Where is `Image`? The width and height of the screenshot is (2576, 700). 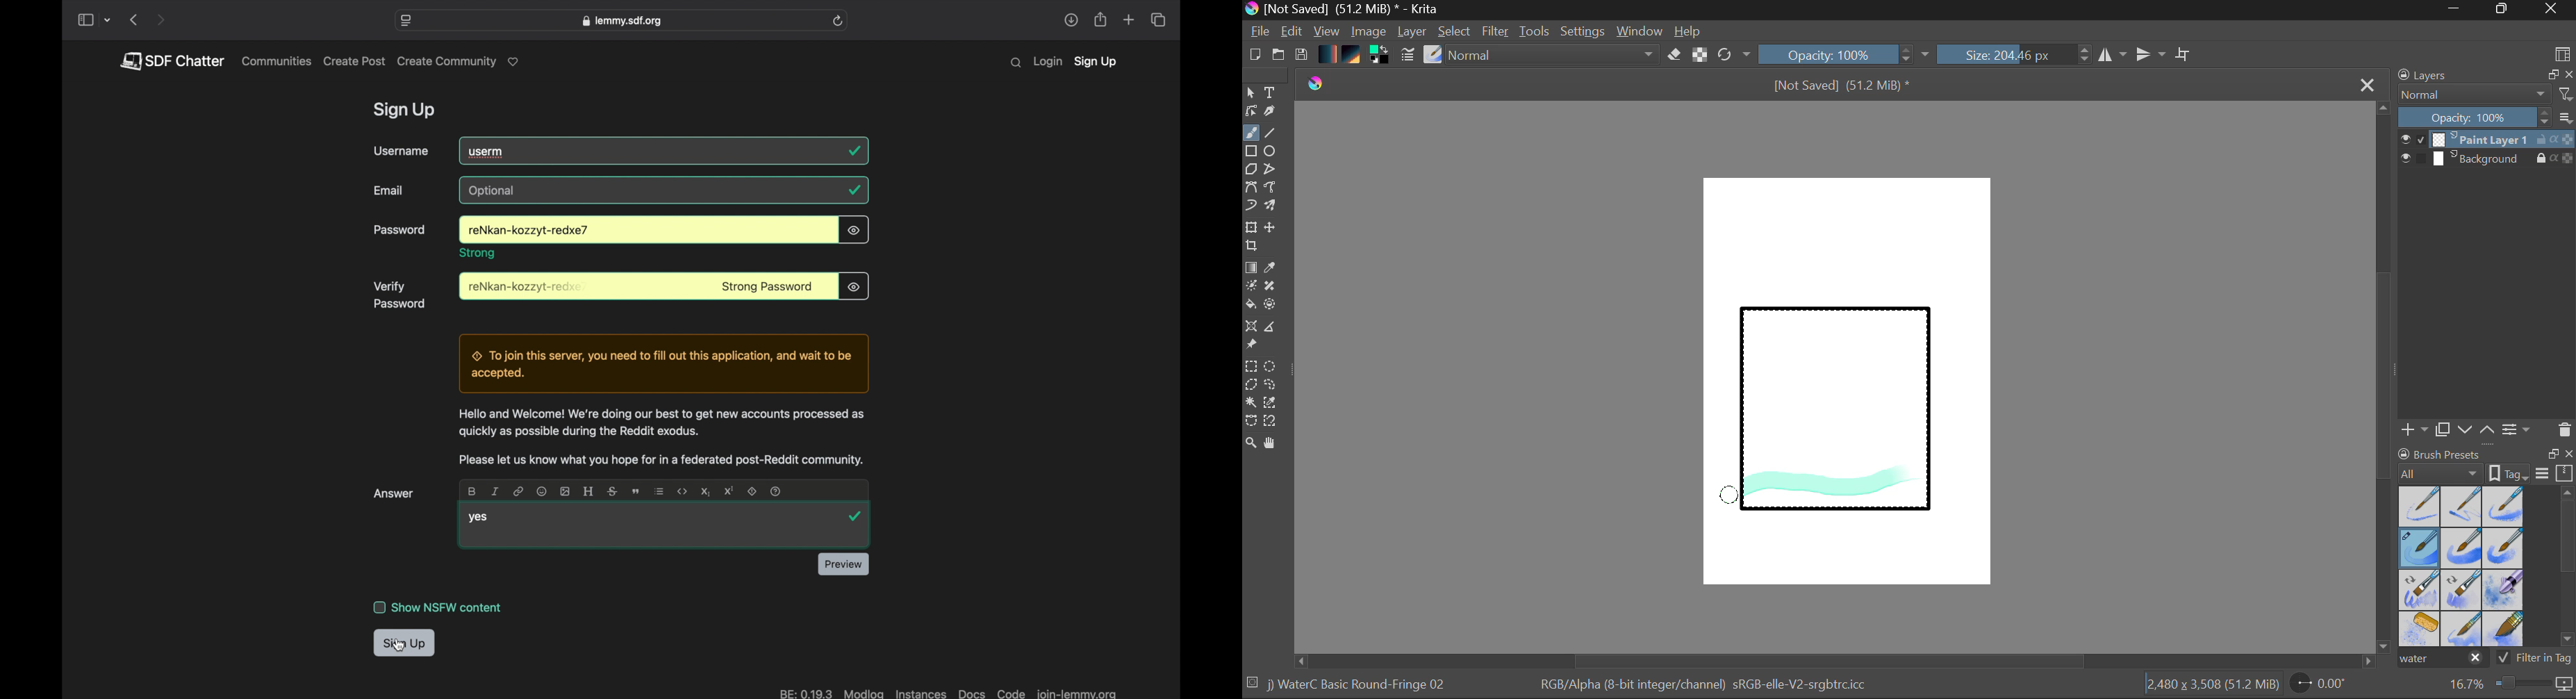 Image is located at coordinates (1370, 33).